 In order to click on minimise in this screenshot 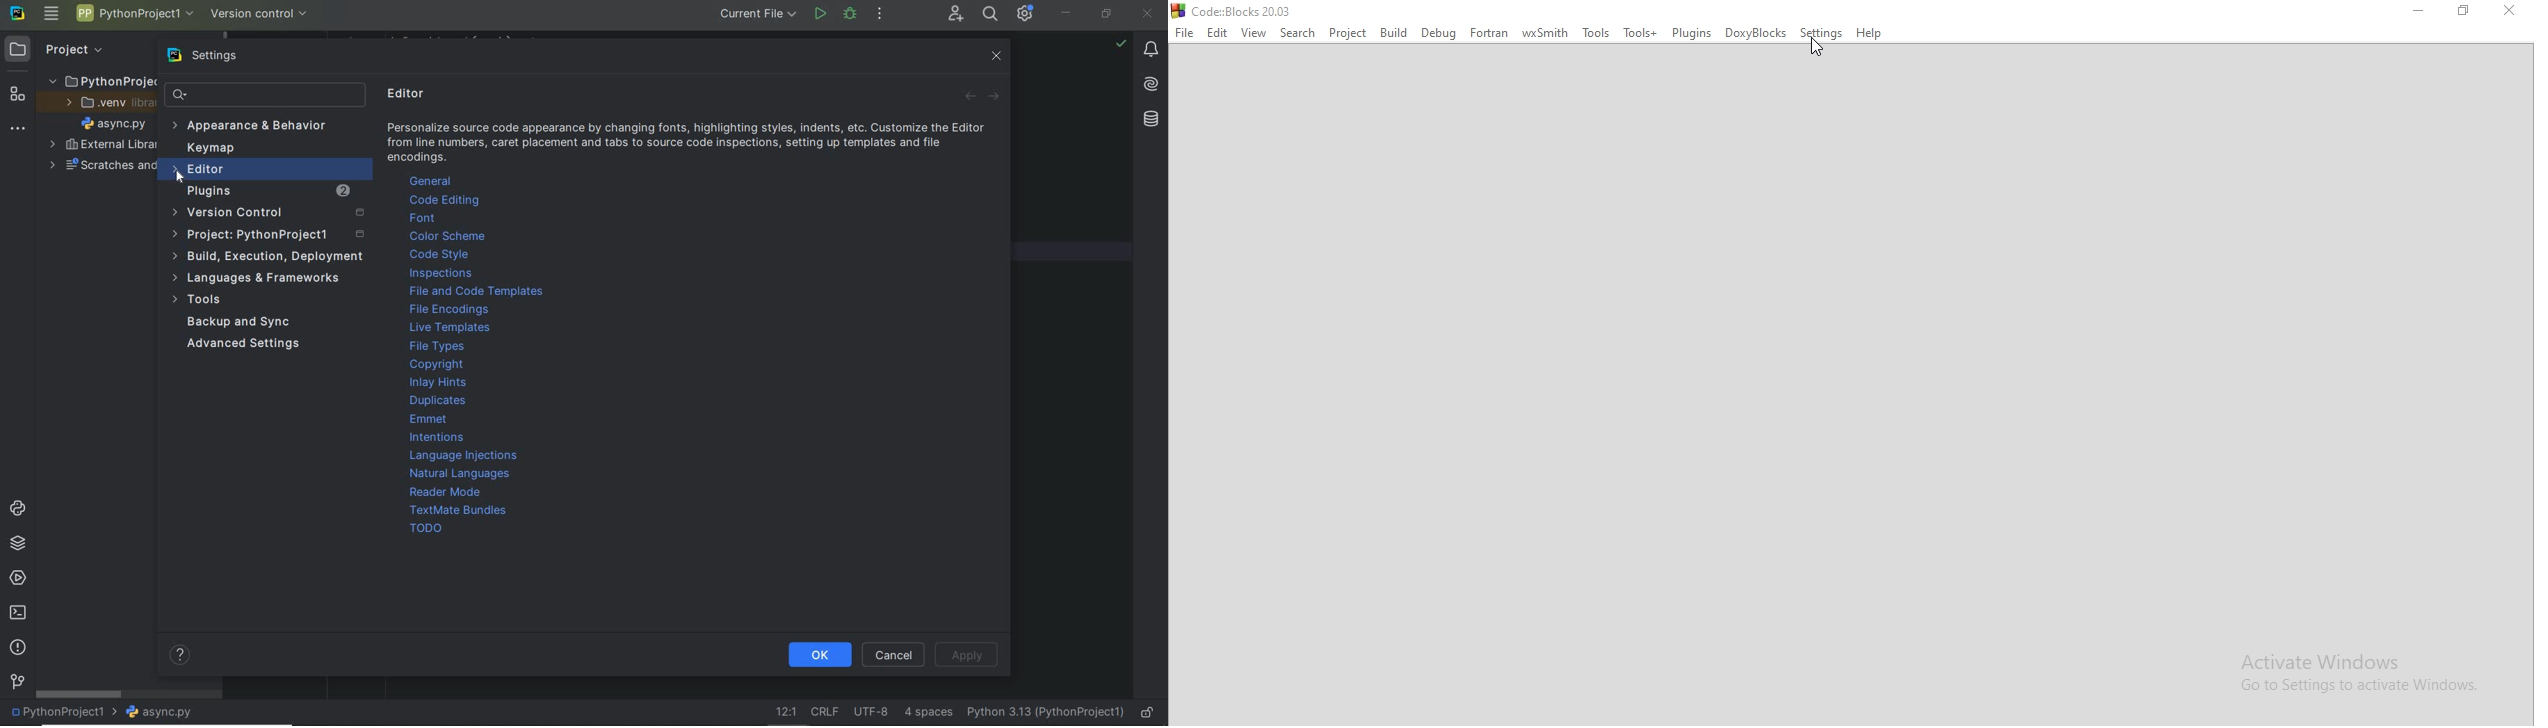, I will do `click(2419, 12)`.